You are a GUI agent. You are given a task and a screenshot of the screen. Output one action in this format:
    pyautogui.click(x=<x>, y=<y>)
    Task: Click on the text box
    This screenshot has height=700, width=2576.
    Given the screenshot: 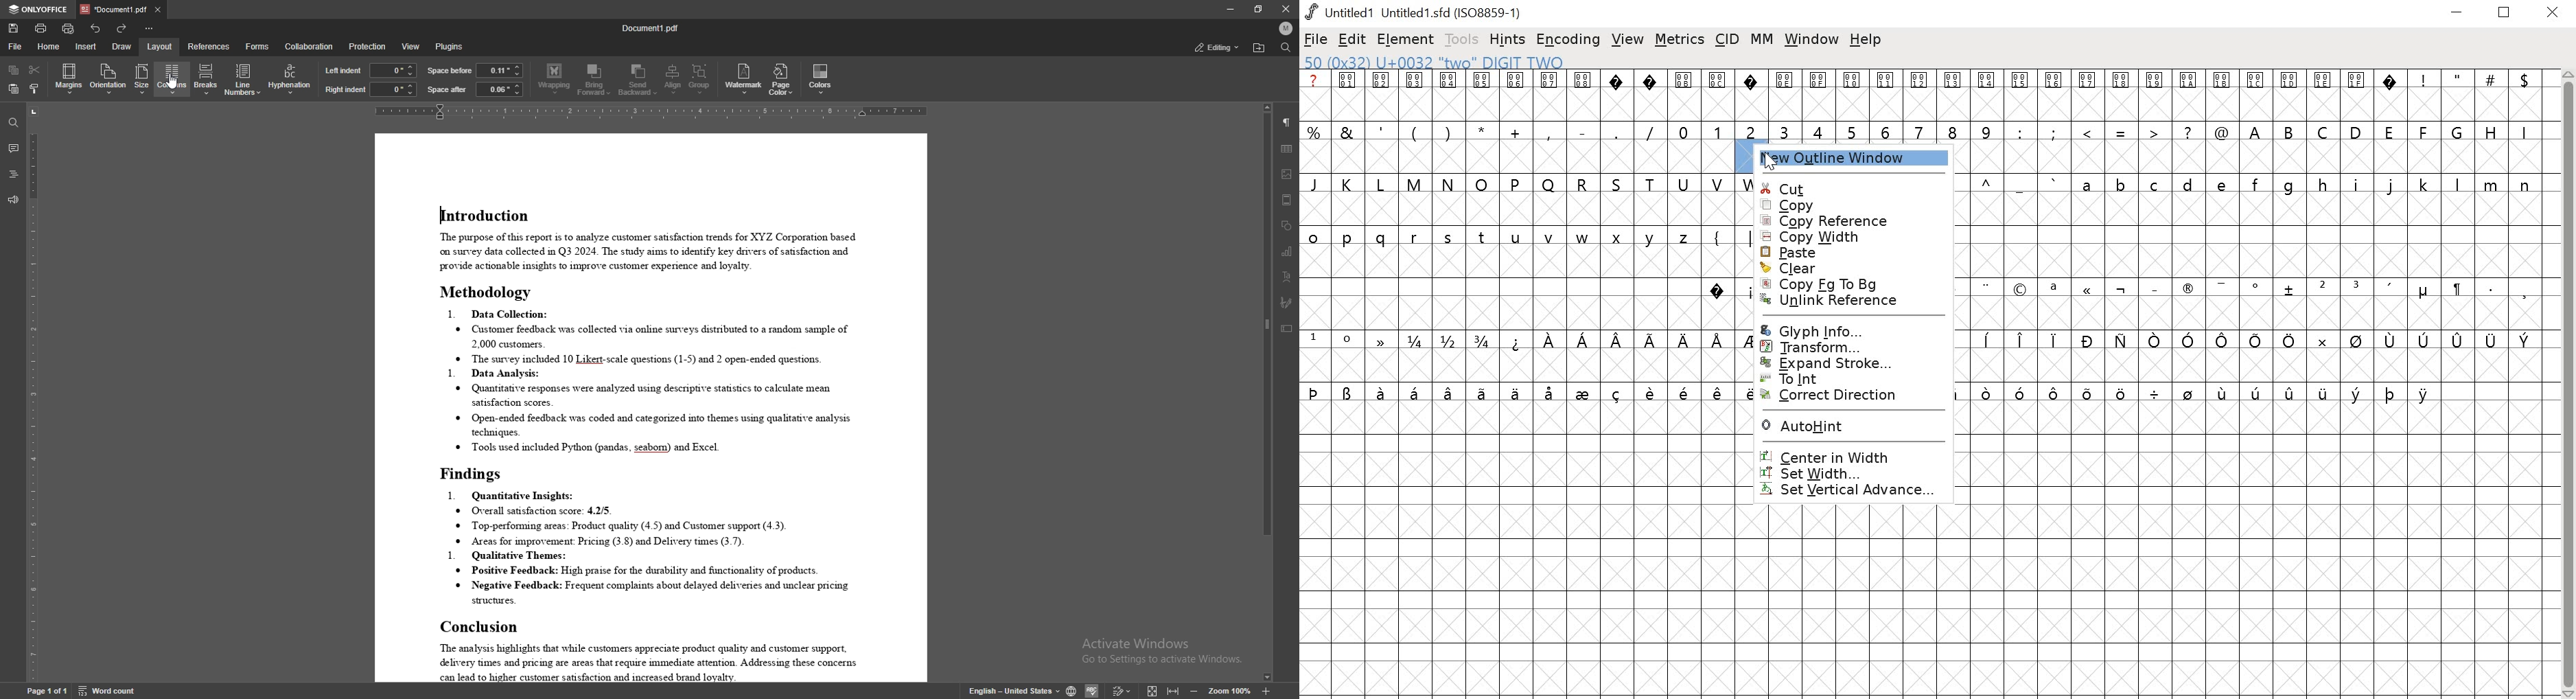 What is the action you would take?
    pyautogui.click(x=1288, y=329)
    